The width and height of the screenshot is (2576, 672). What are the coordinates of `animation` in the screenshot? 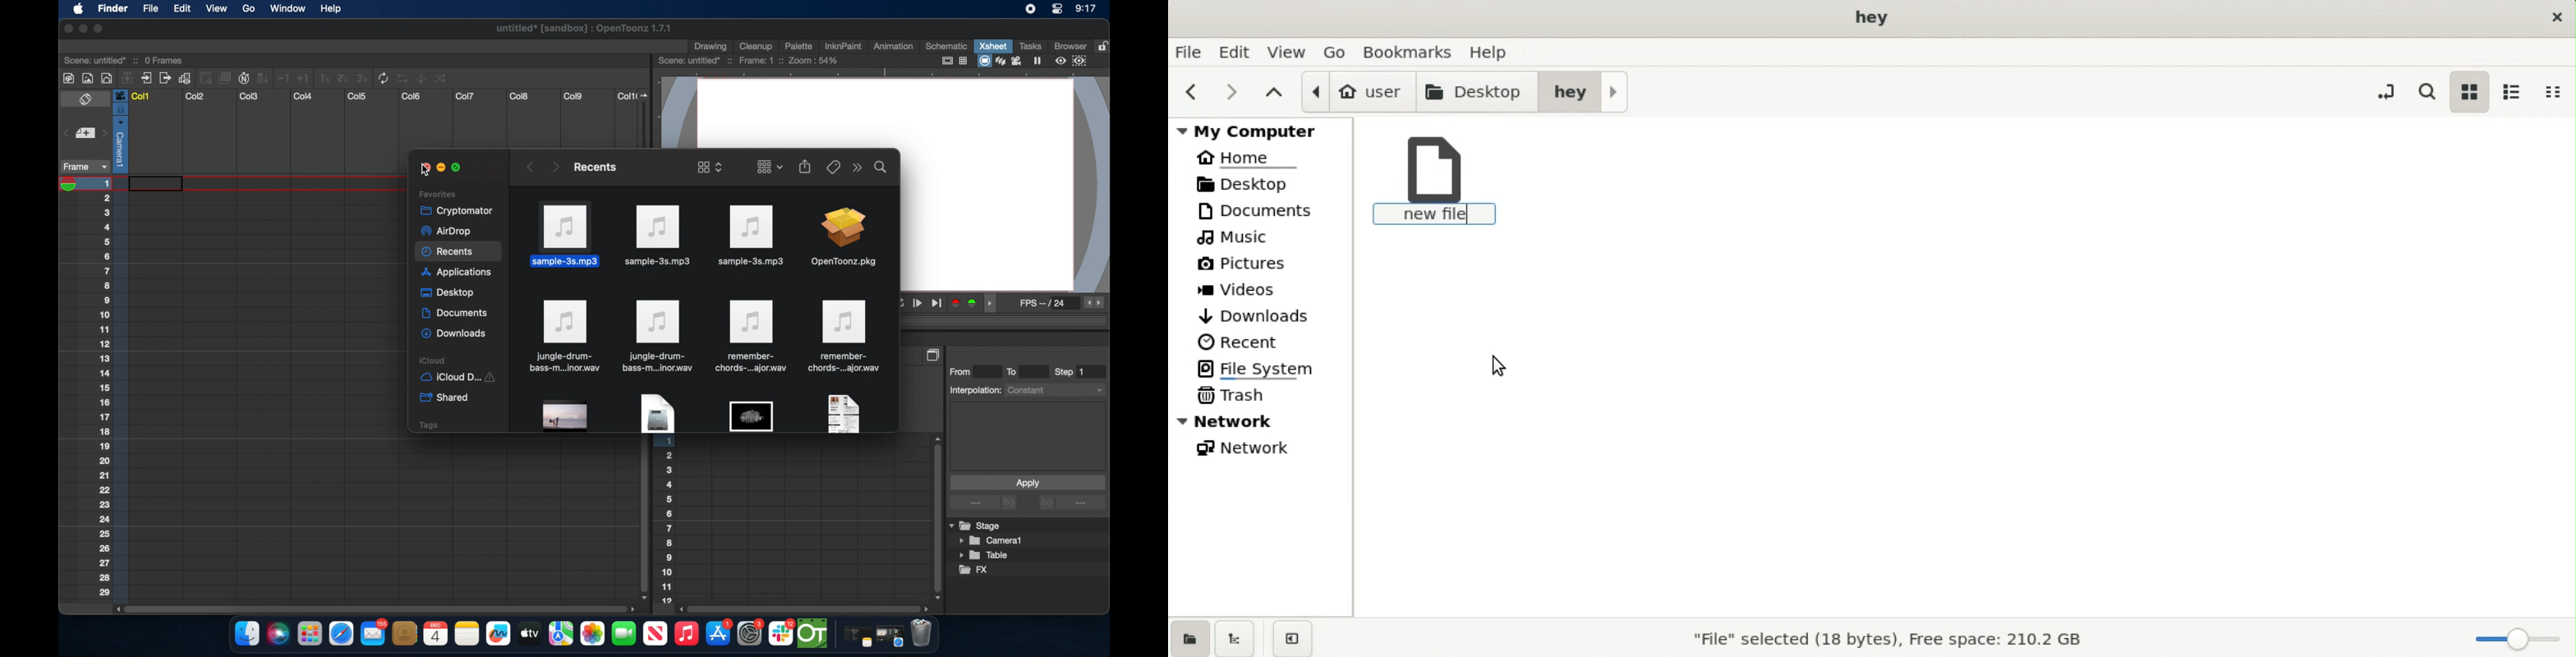 It's located at (894, 47).